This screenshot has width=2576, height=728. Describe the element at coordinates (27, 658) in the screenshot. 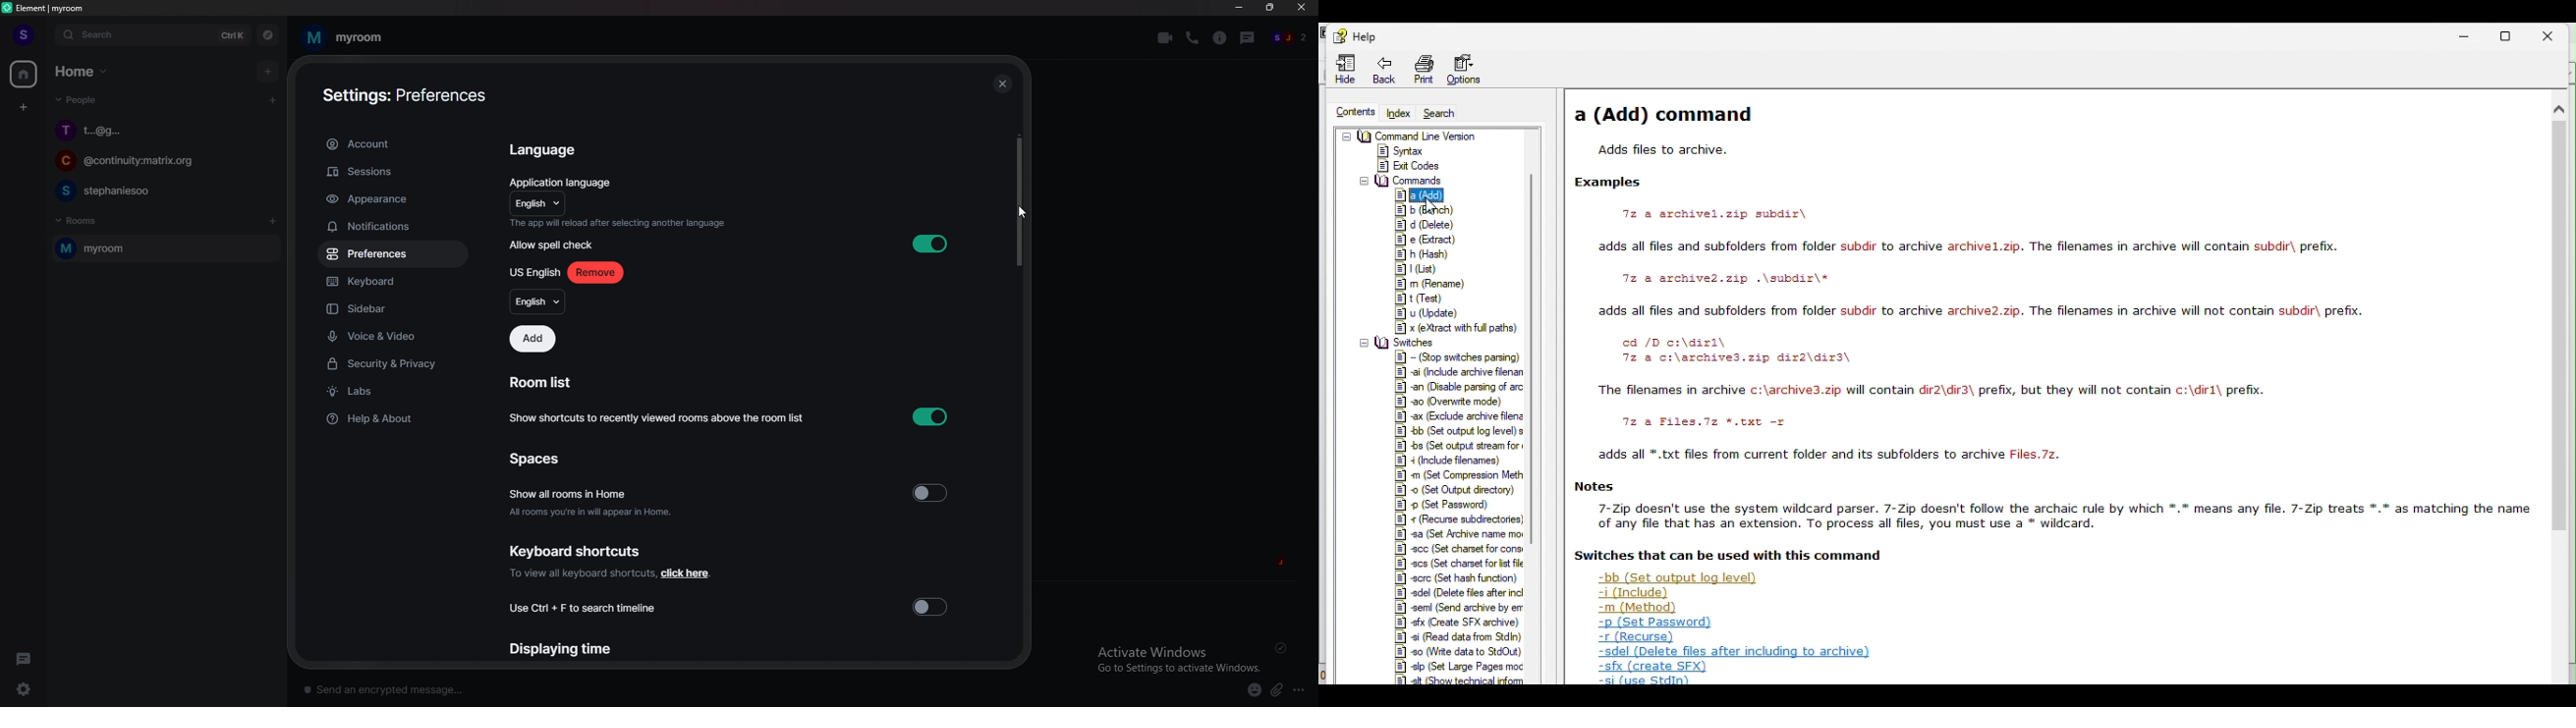

I see `dark` at that location.